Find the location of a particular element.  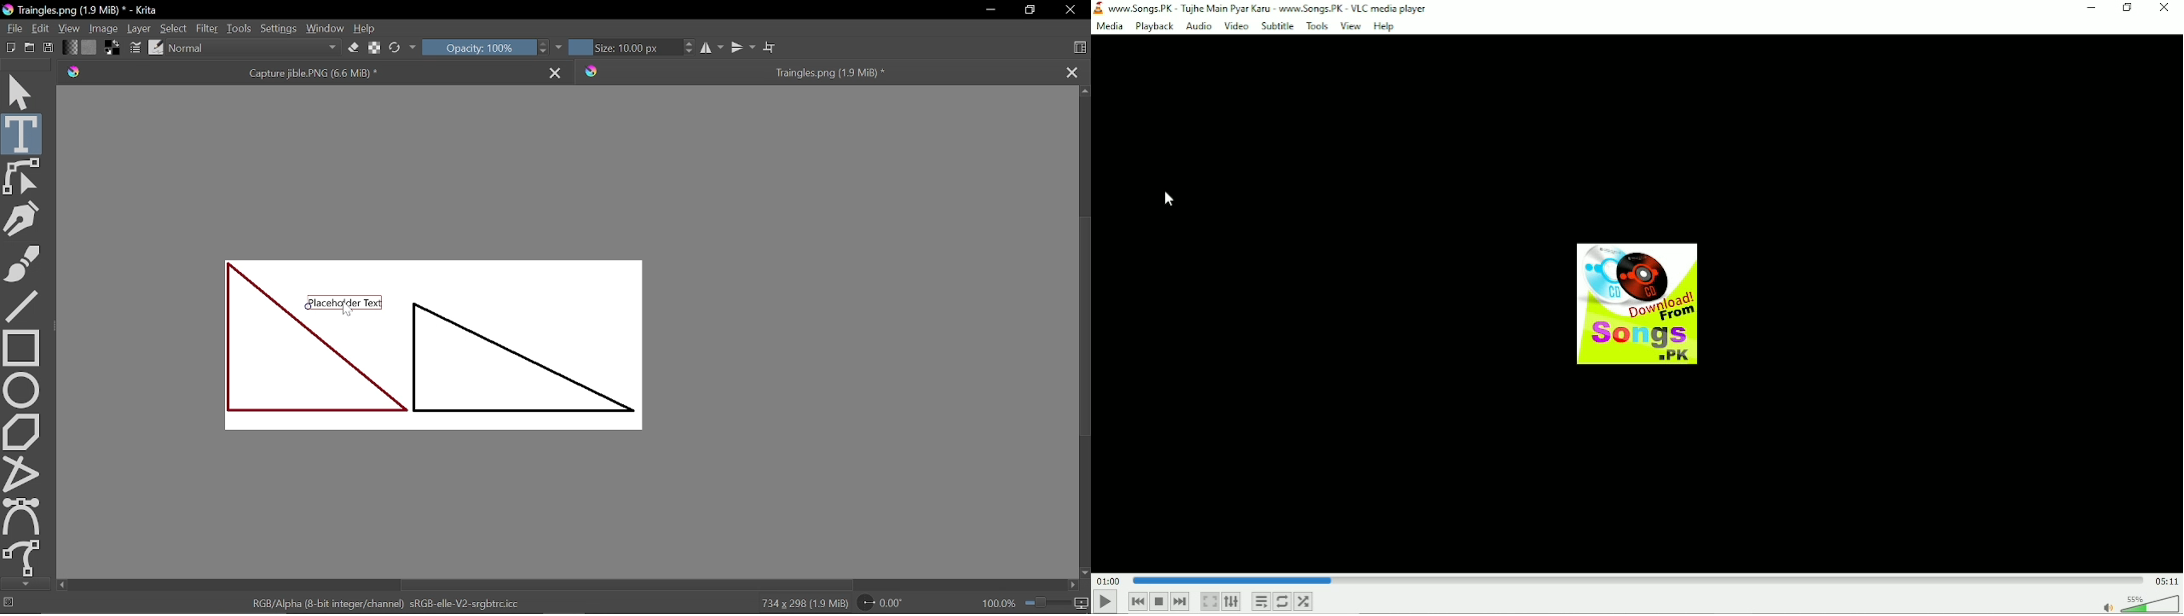

Choose workspace is located at coordinates (1080, 45).